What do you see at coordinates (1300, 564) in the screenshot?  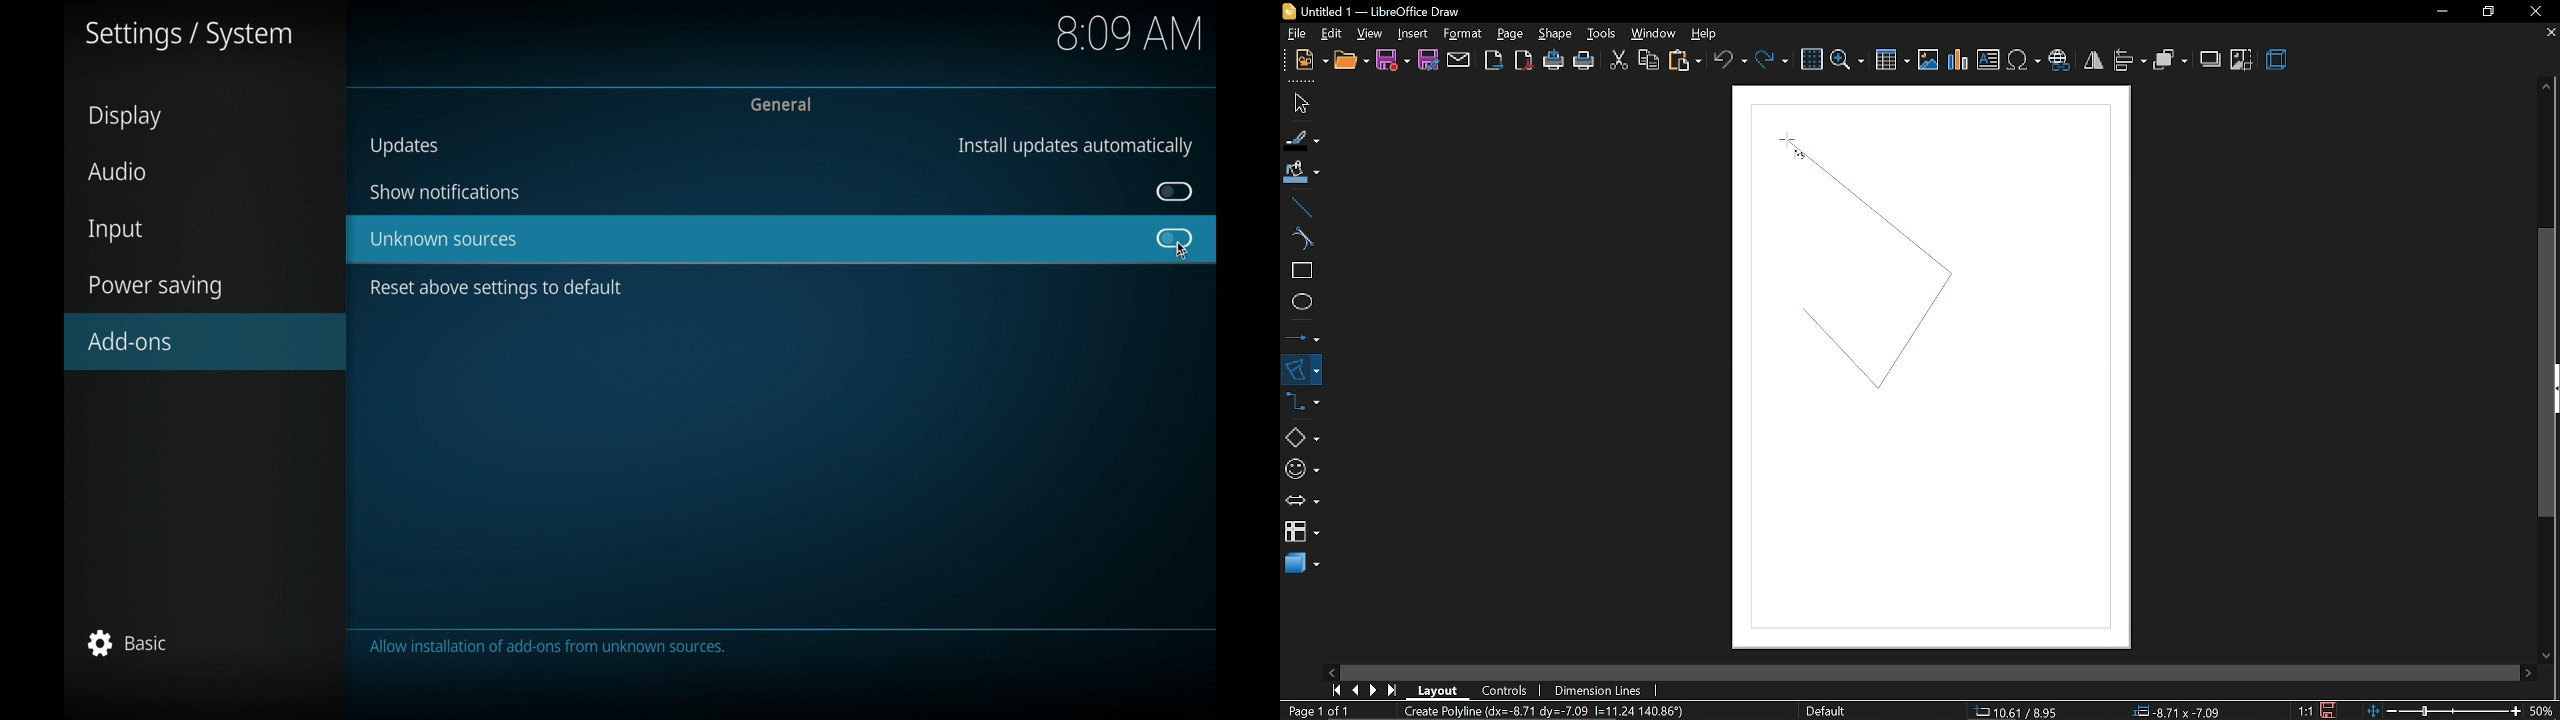 I see `3d shapes` at bounding box center [1300, 564].